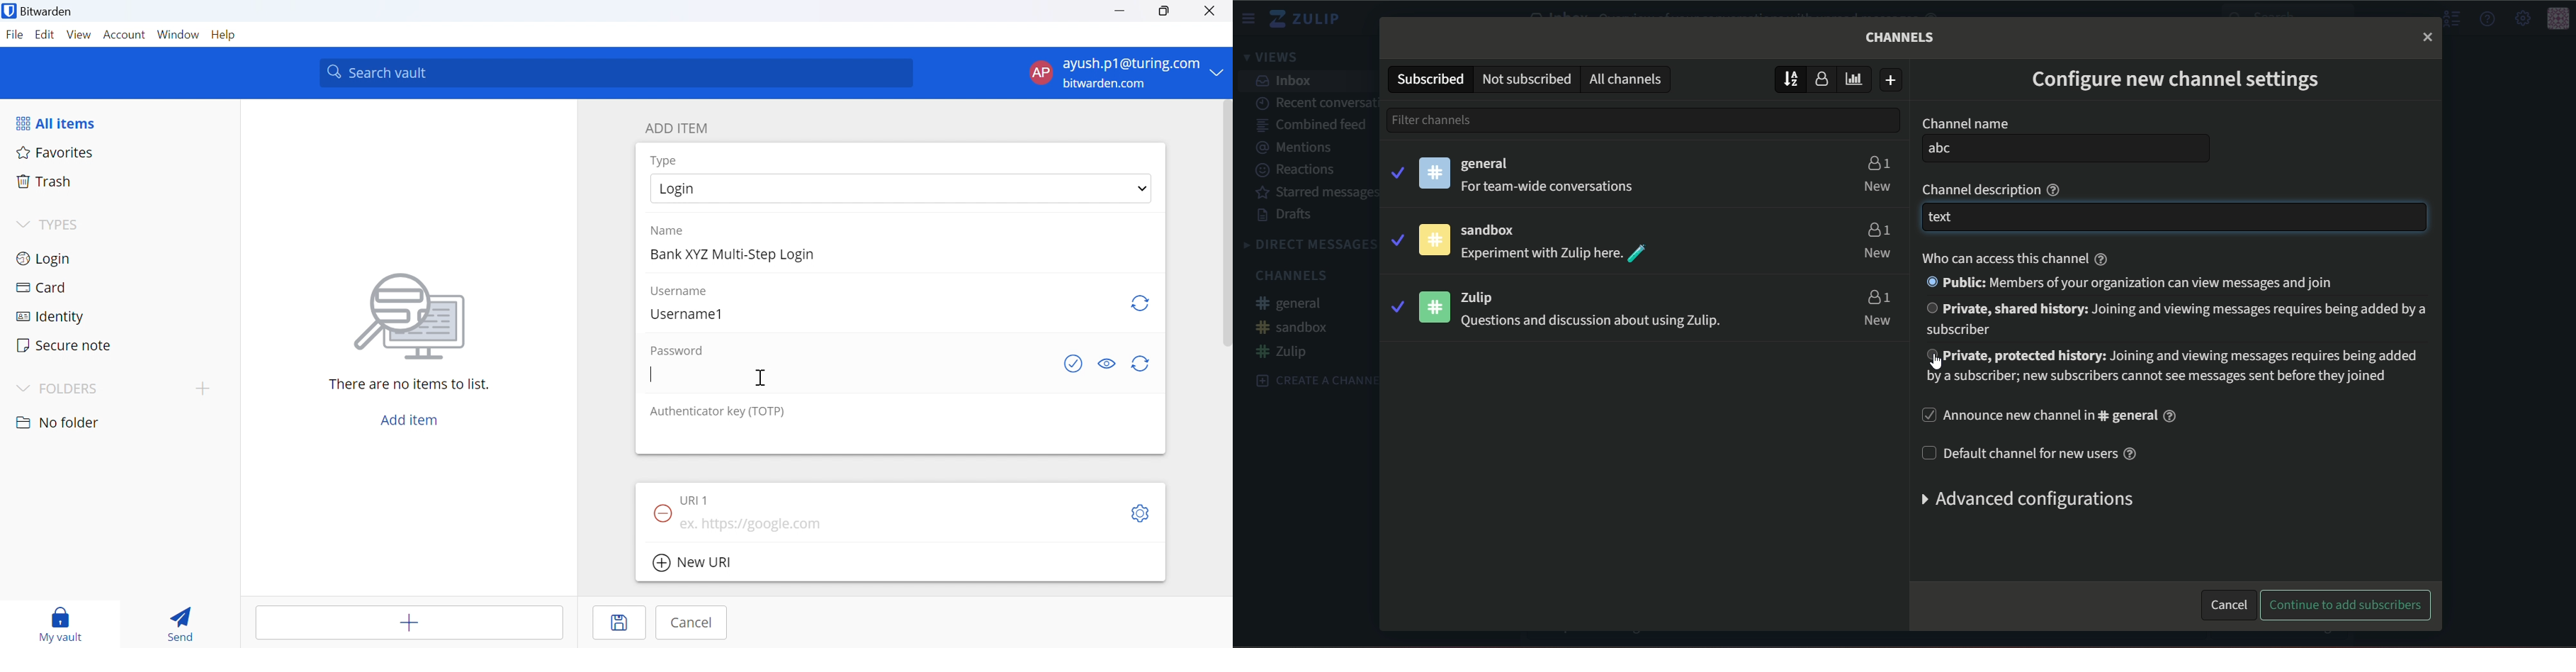  Describe the element at coordinates (2450, 19) in the screenshot. I see `hide menu` at that location.